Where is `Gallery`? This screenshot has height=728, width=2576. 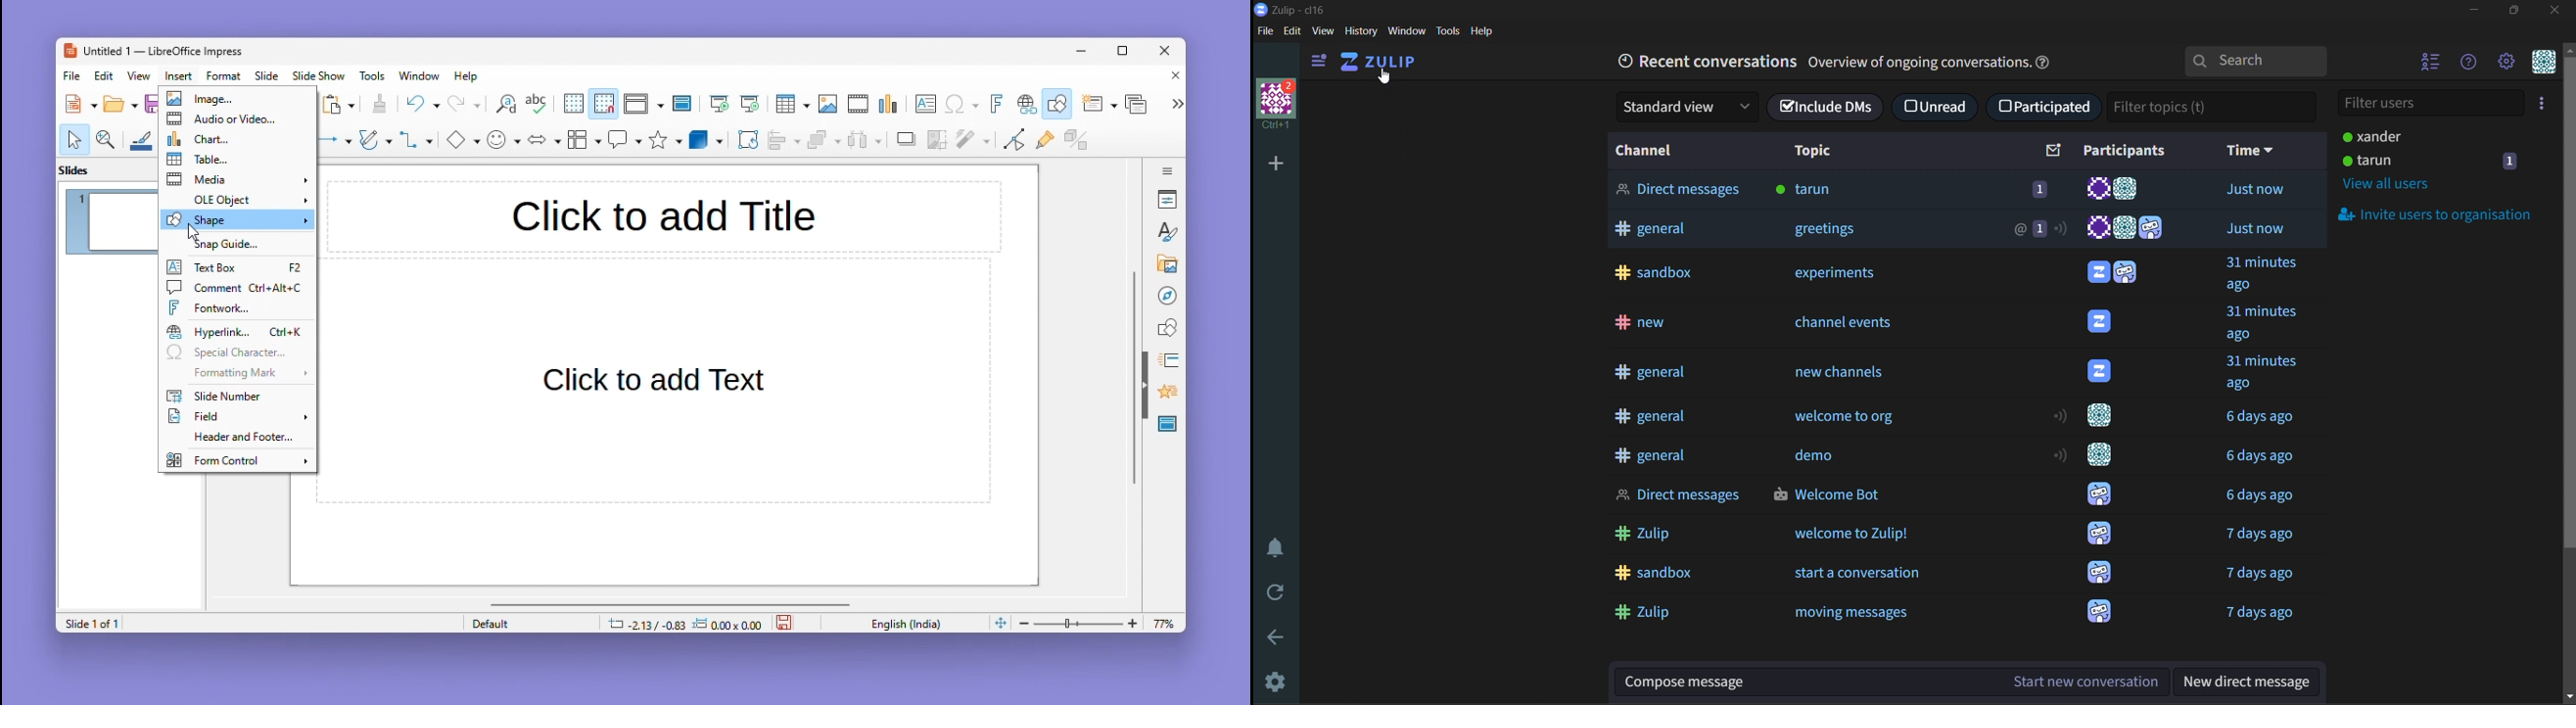 Gallery is located at coordinates (1164, 264).